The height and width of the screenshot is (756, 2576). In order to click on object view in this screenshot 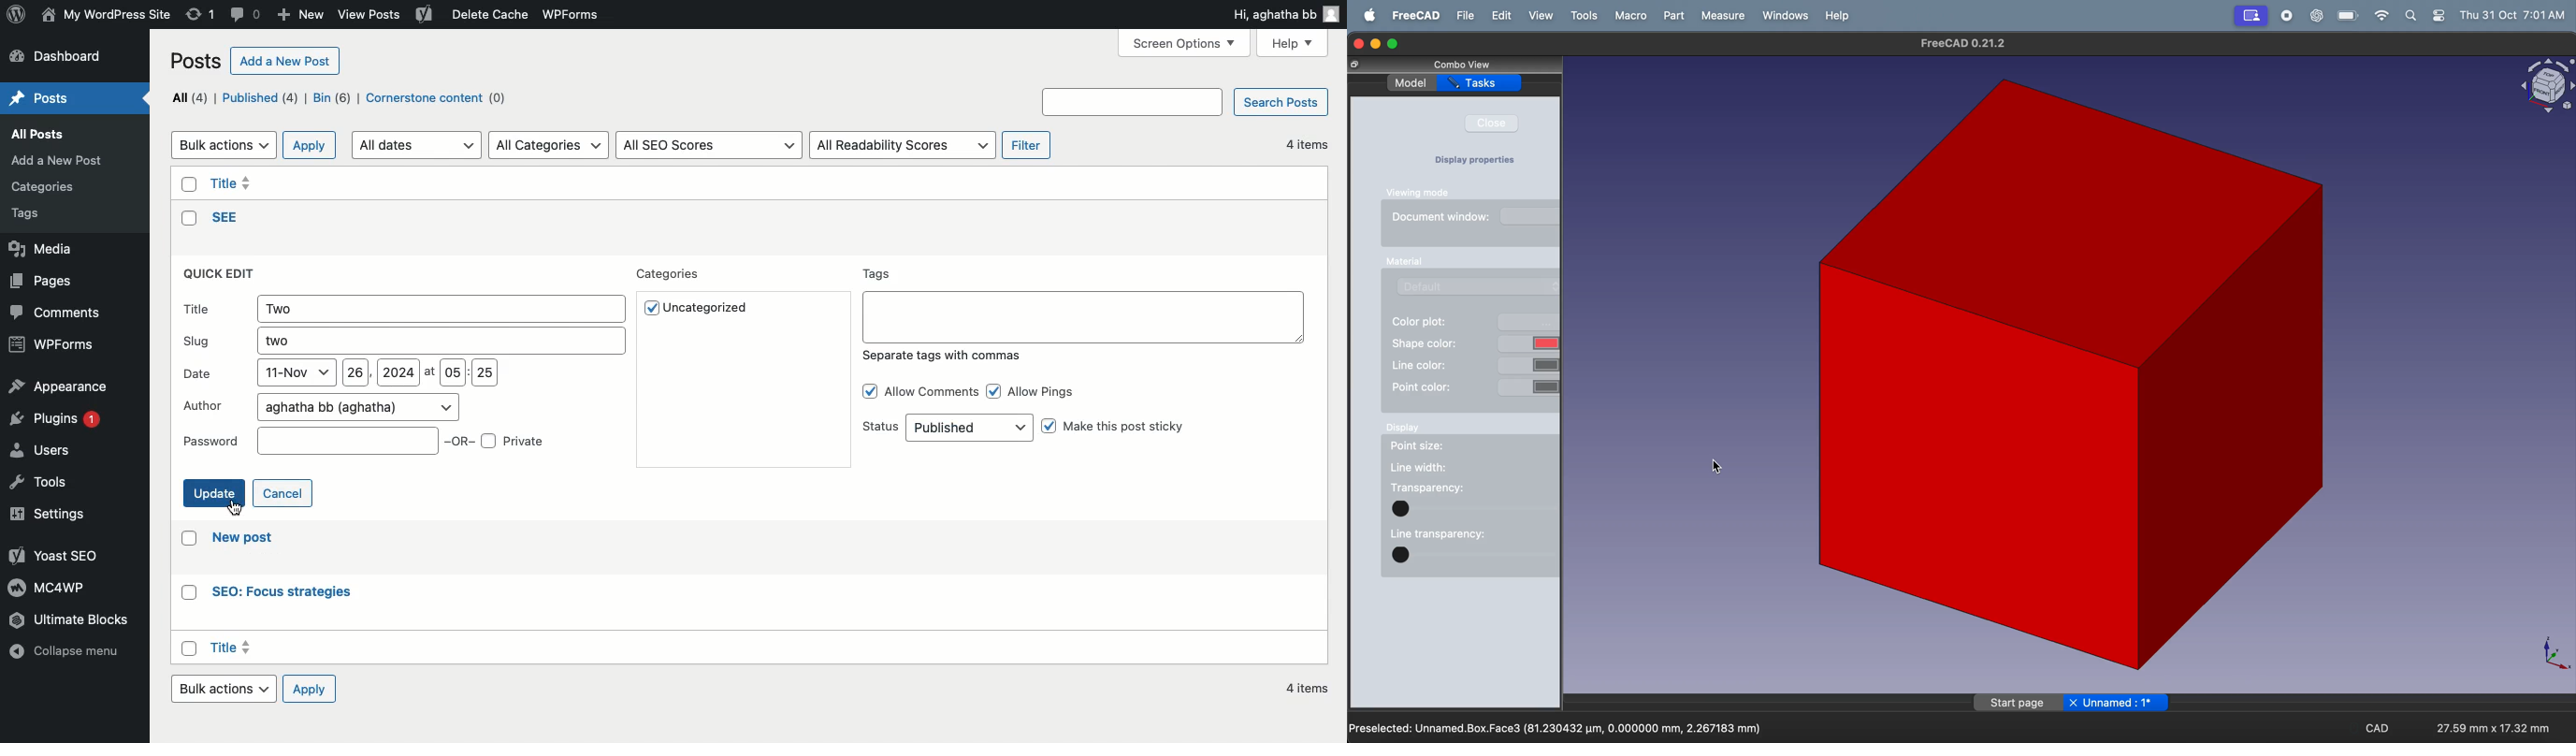, I will do `click(2545, 87)`.